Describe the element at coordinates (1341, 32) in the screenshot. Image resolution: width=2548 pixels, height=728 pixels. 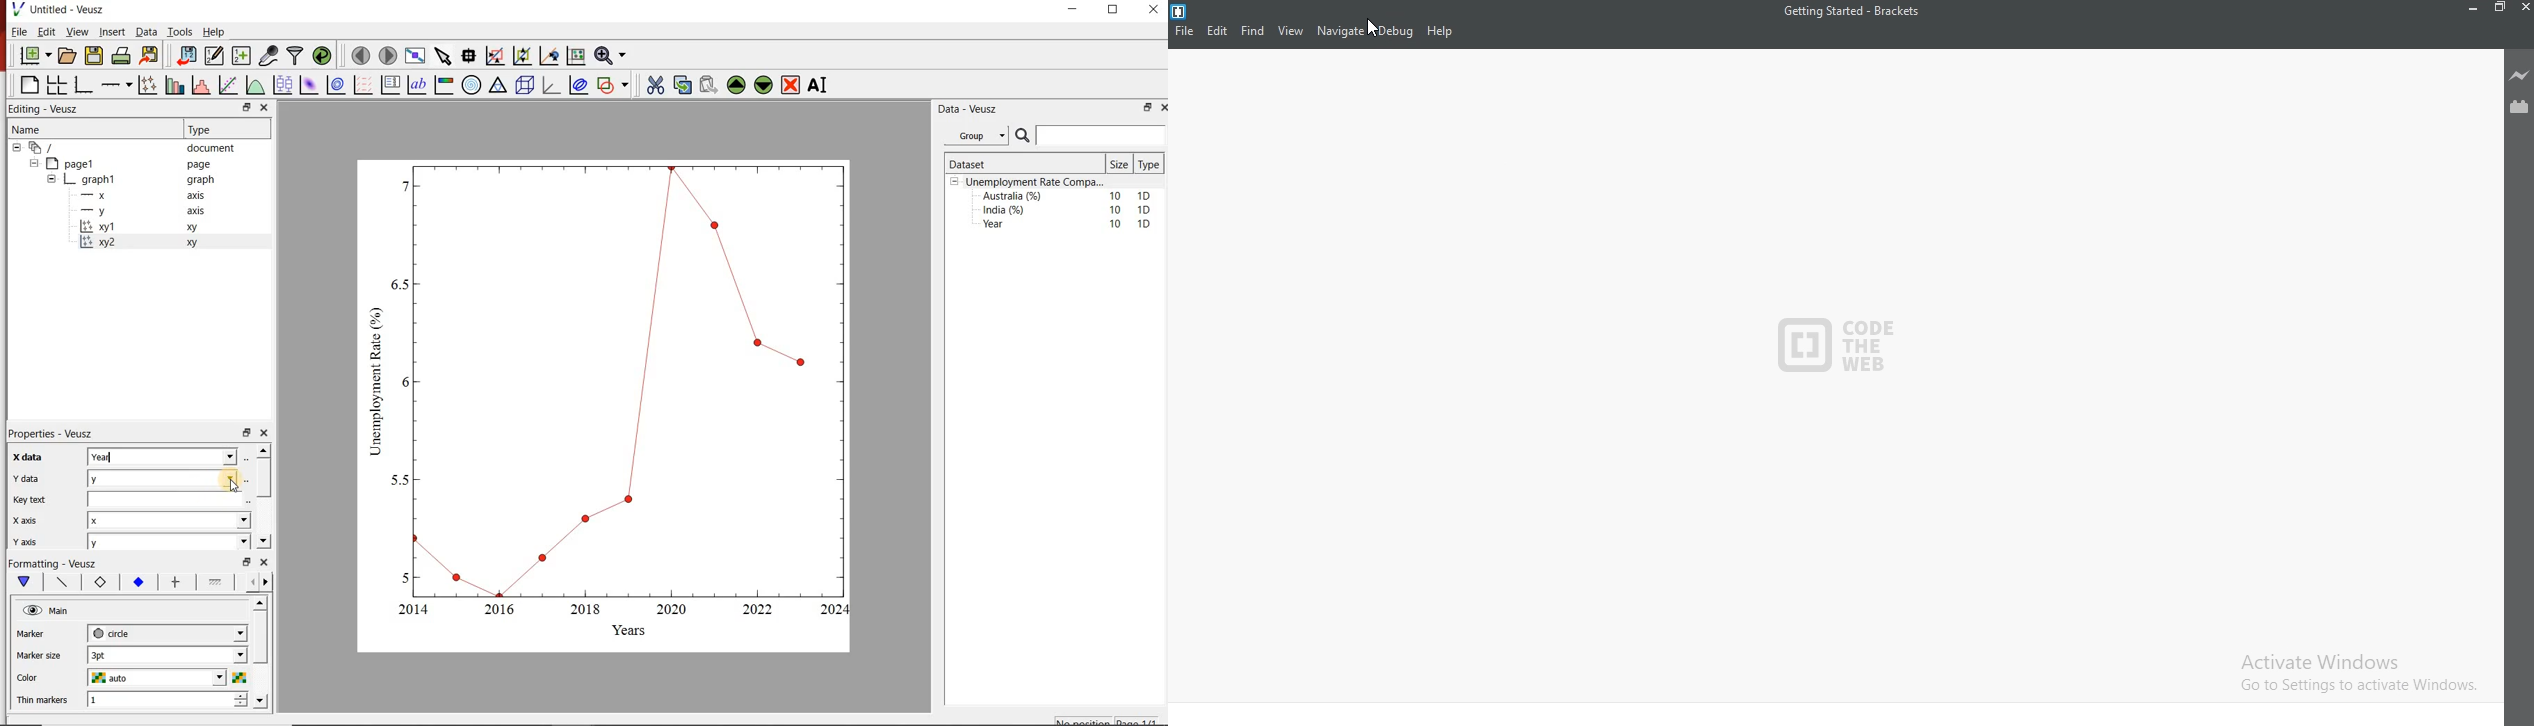
I see `Navigate` at that location.